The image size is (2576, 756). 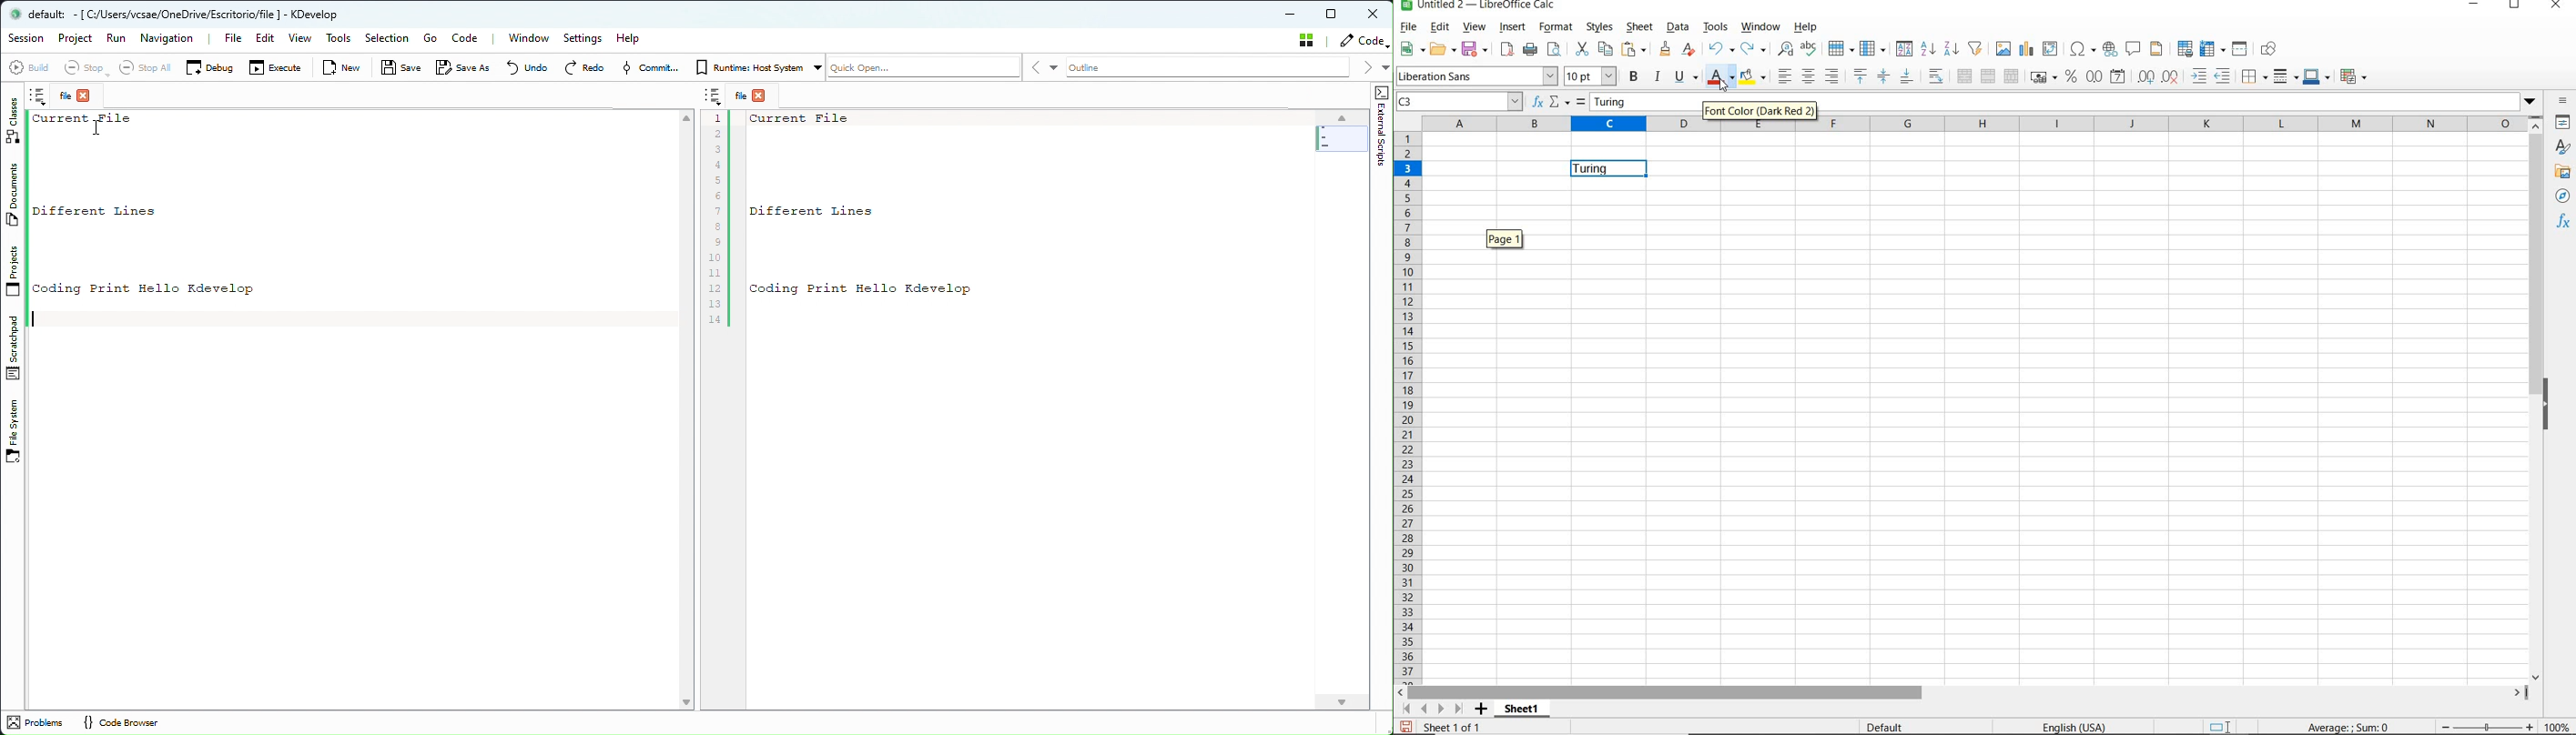 What do you see at coordinates (1934, 77) in the screenshot?
I see `WRAP TEXT` at bounding box center [1934, 77].